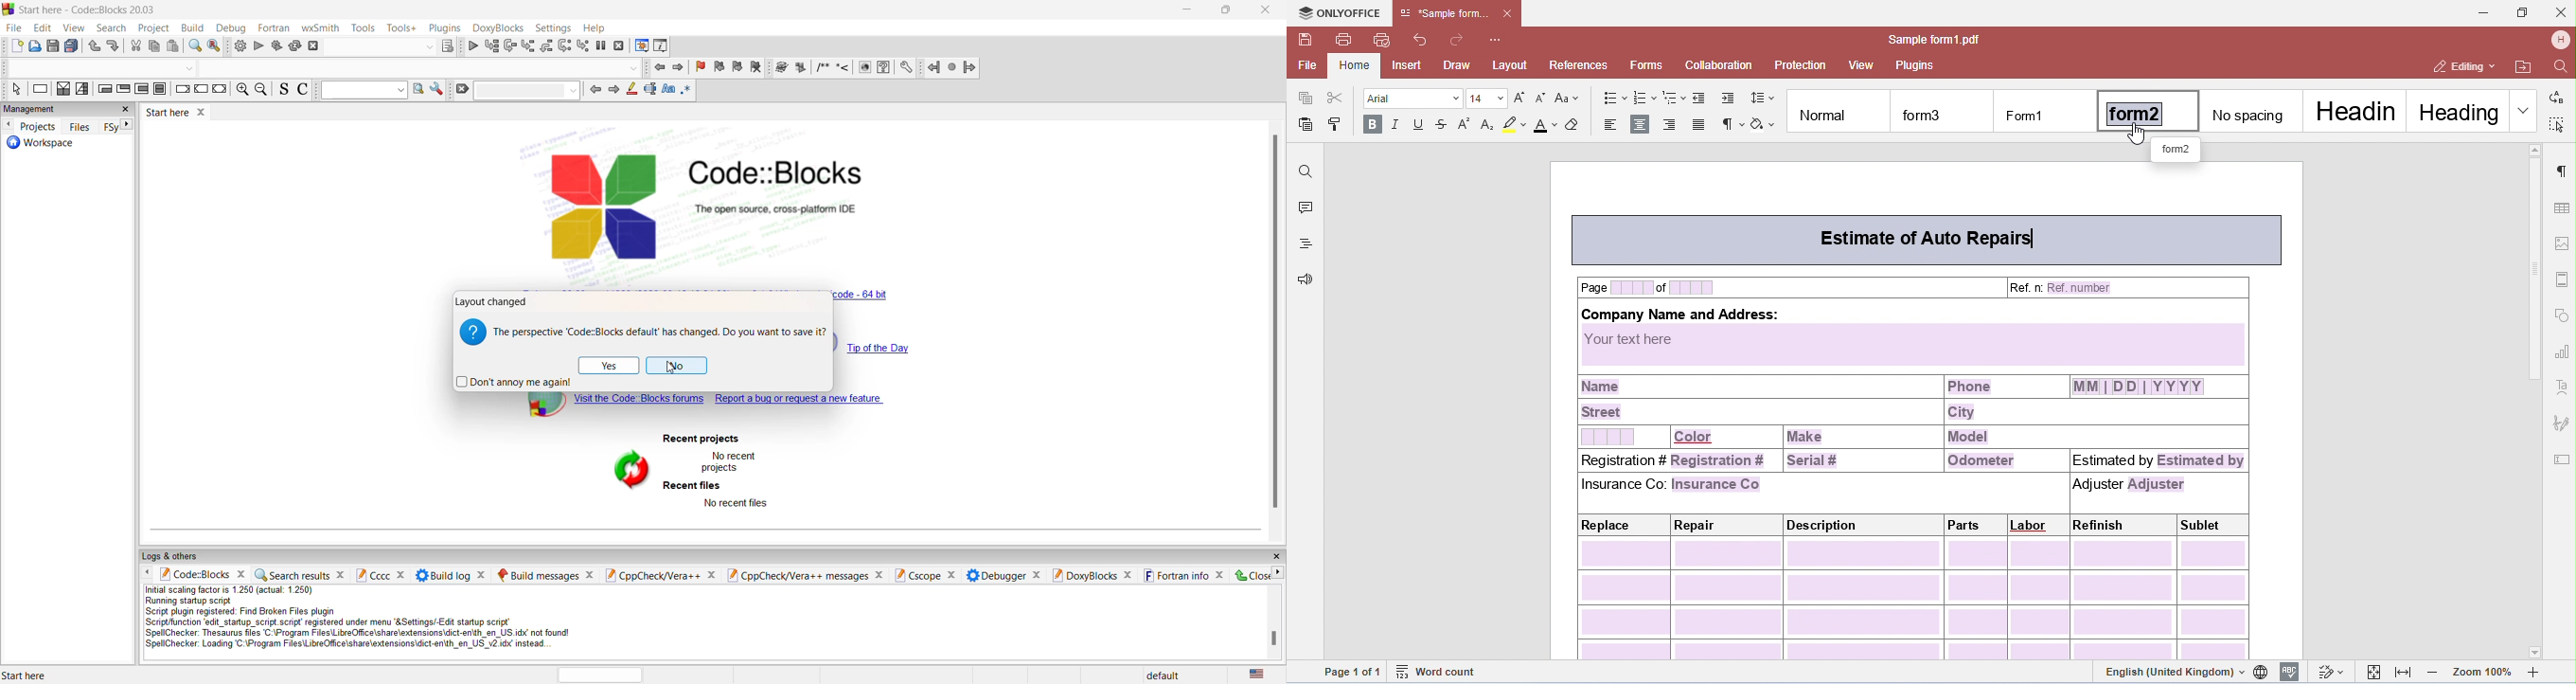  I want to click on recent files, so click(693, 486).